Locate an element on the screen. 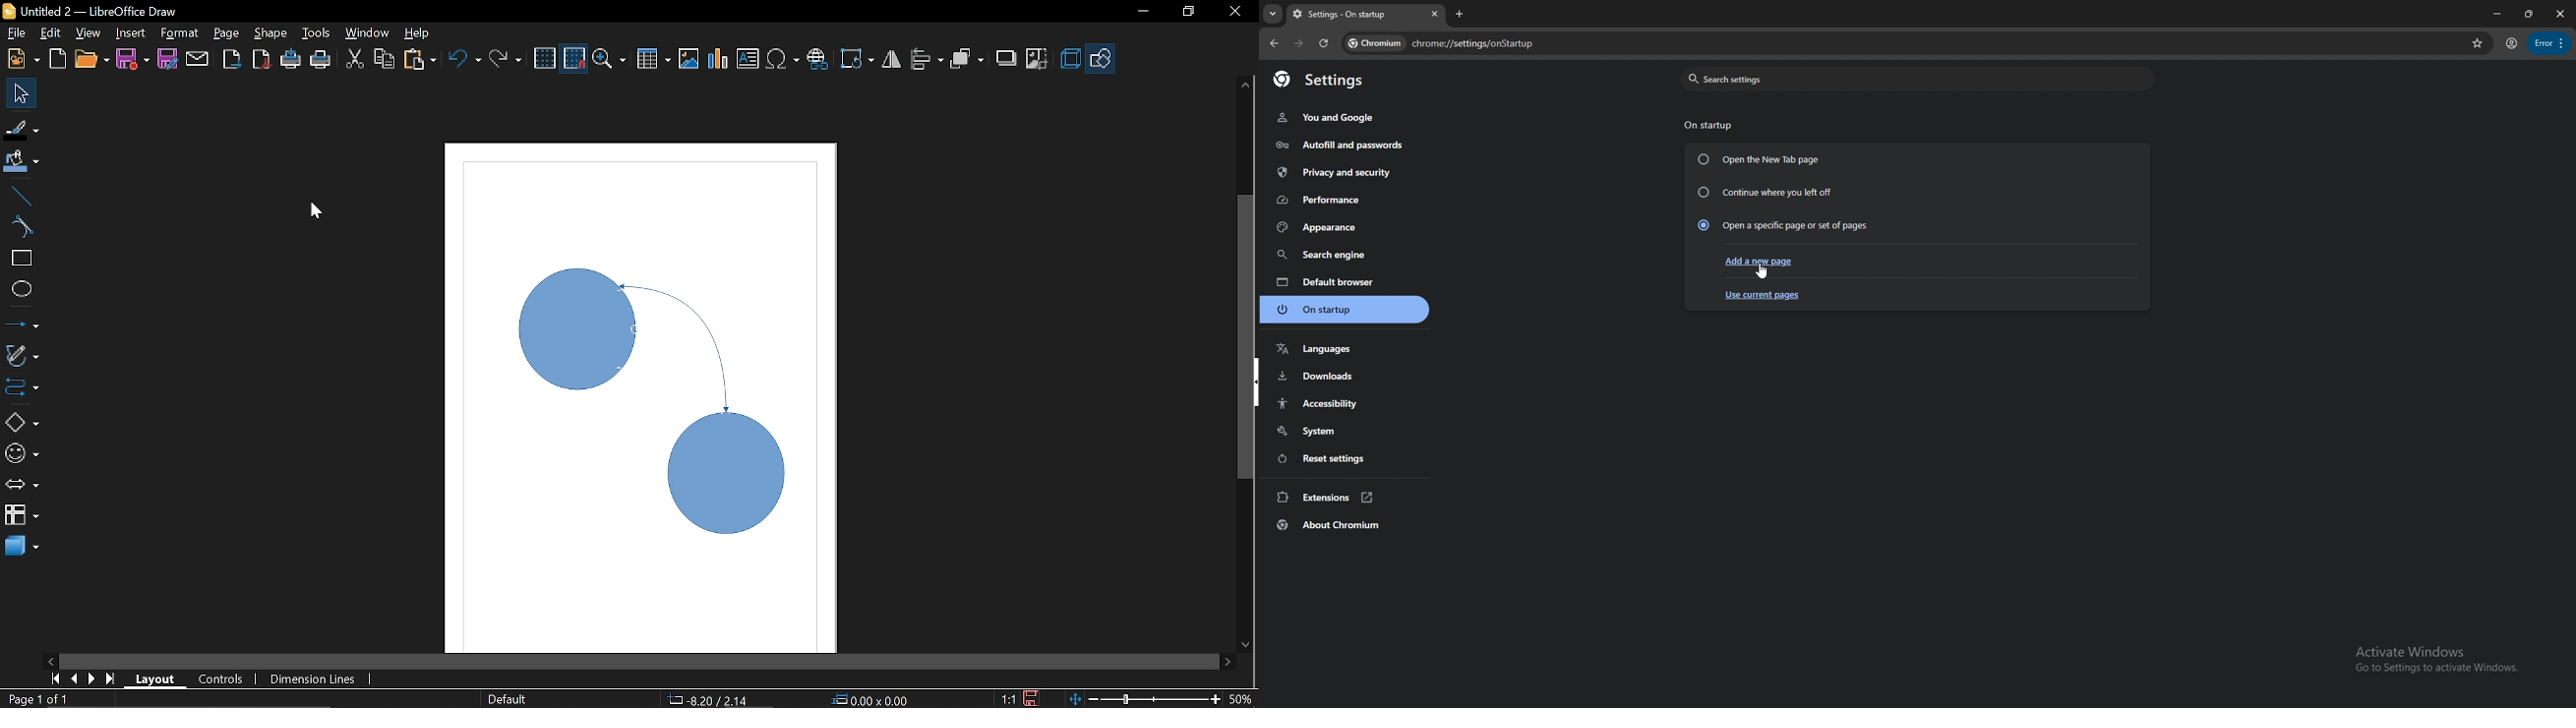 This screenshot has height=728, width=2576. extensions is located at coordinates (1345, 497).